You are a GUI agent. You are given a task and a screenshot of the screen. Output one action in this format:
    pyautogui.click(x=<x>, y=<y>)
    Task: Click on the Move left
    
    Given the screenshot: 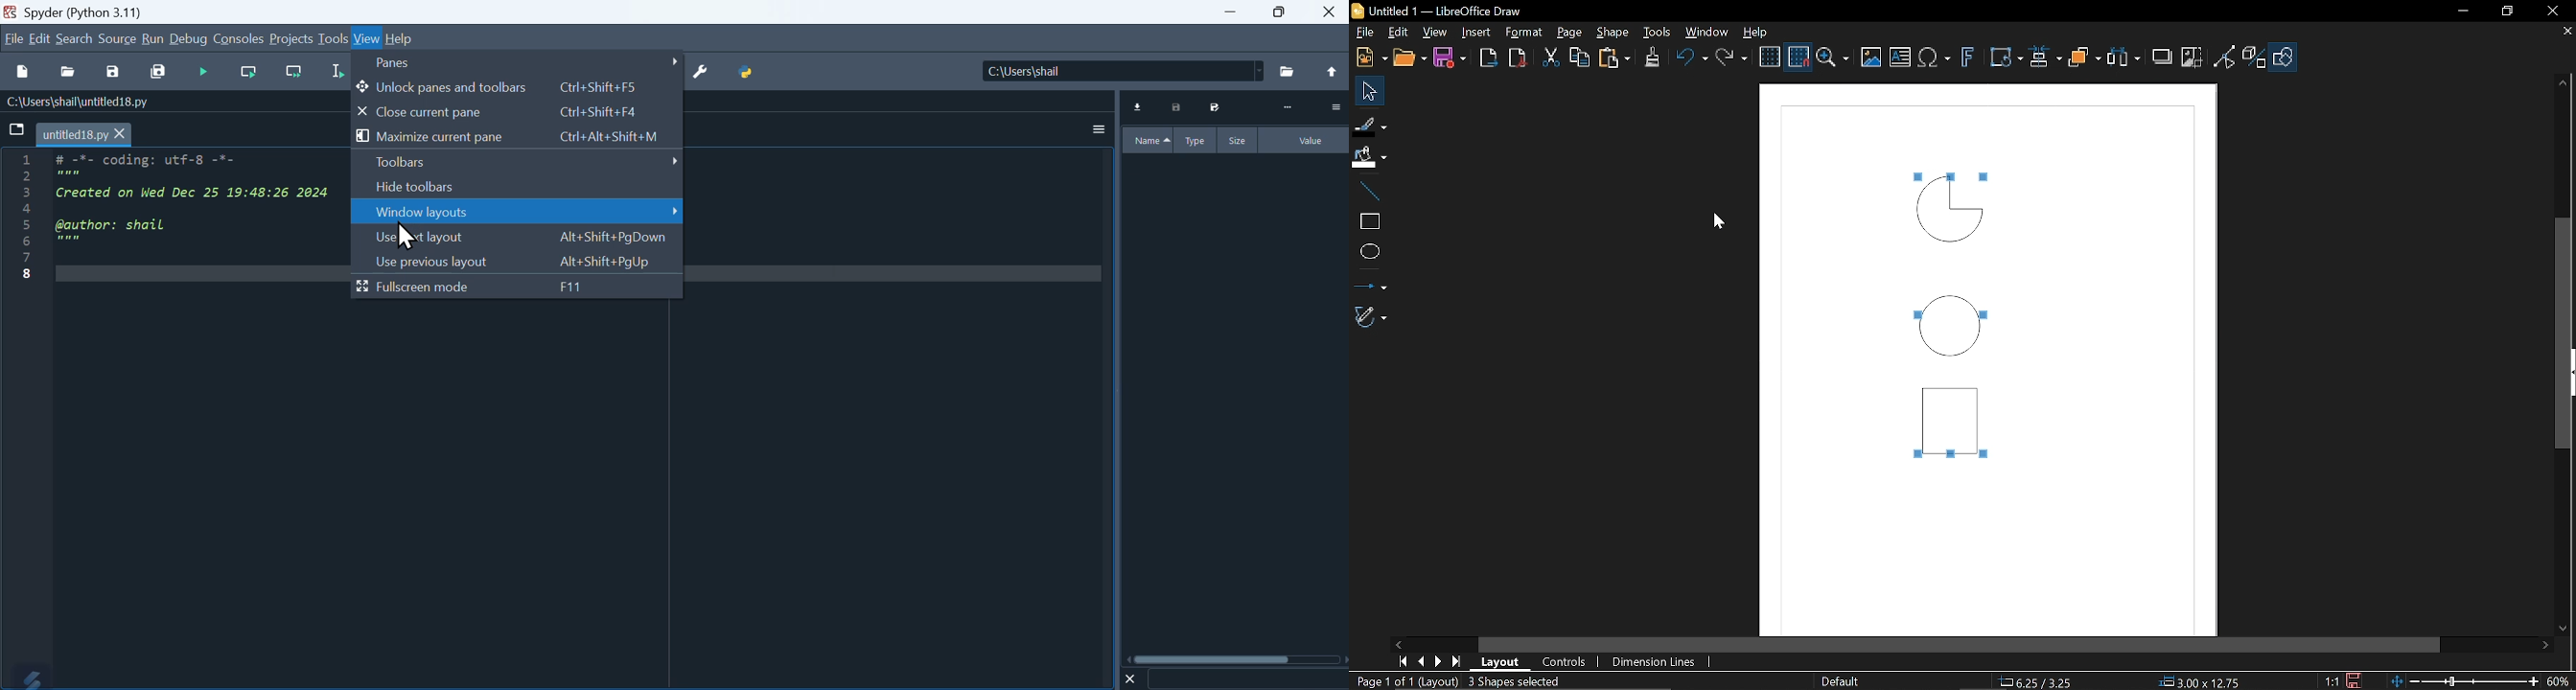 What is the action you would take?
    pyautogui.click(x=1398, y=643)
    